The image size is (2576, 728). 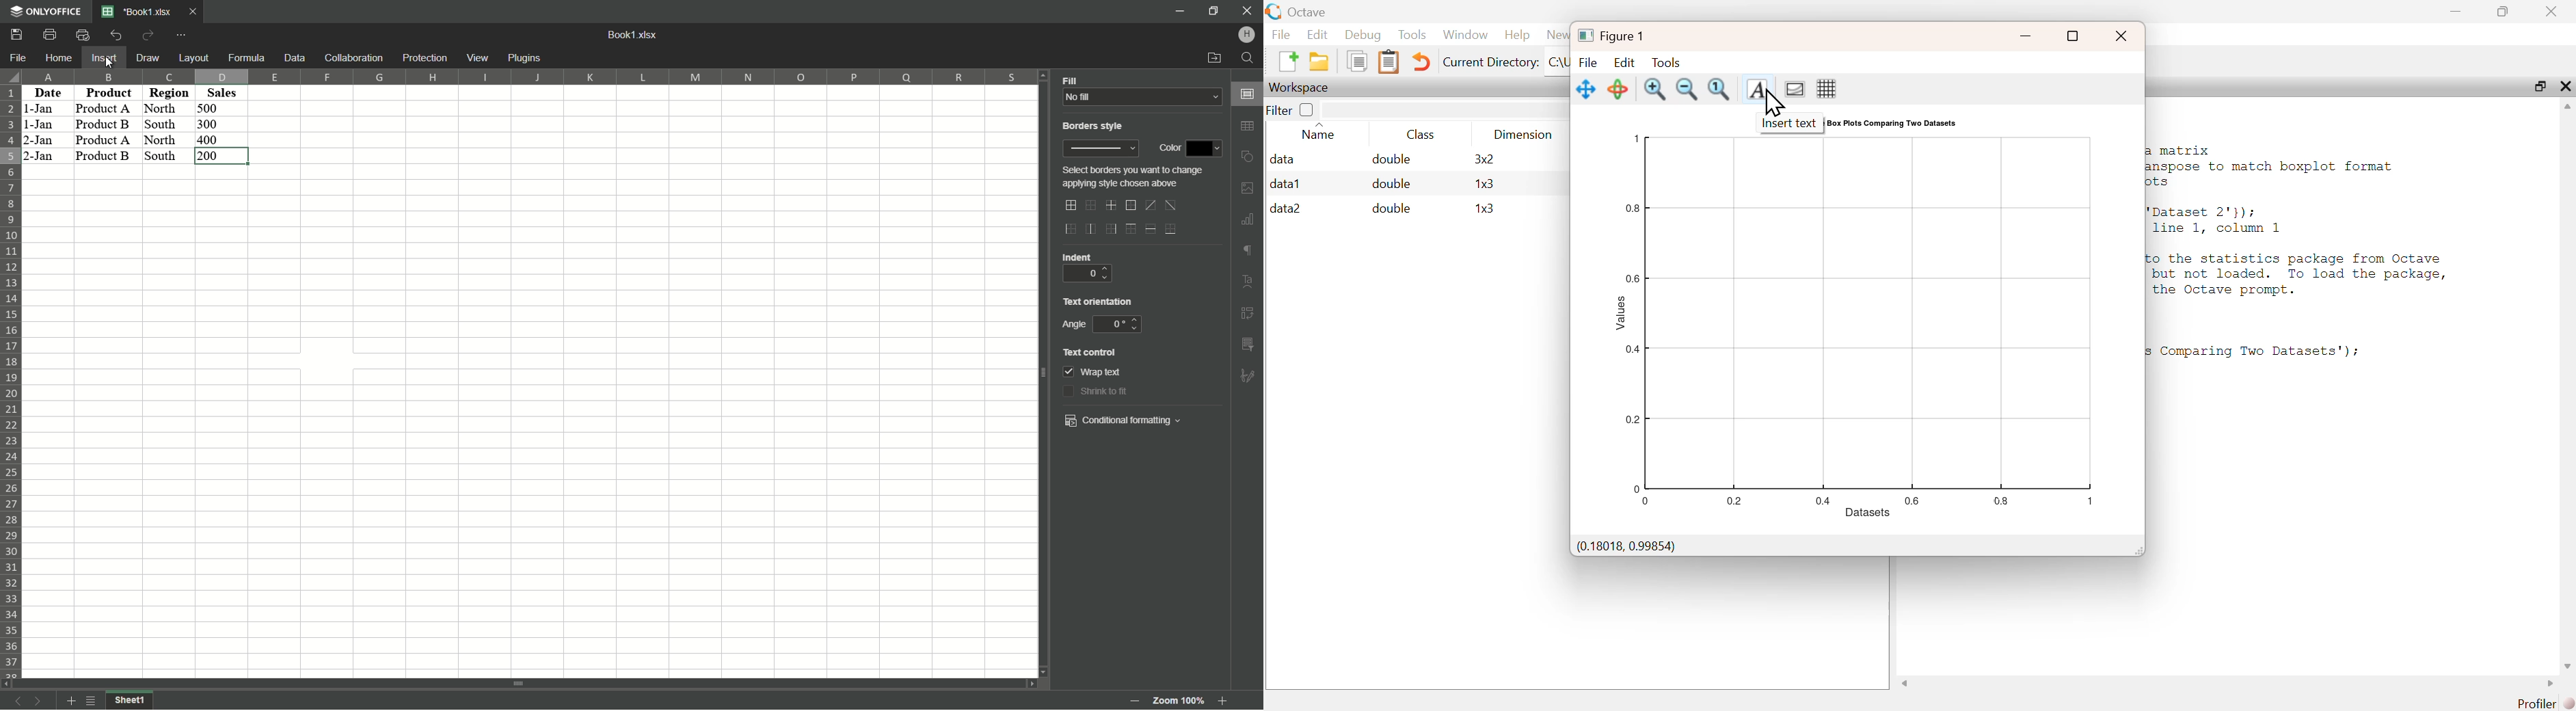 I want to click on insert image, so click(x=1248, y=188).